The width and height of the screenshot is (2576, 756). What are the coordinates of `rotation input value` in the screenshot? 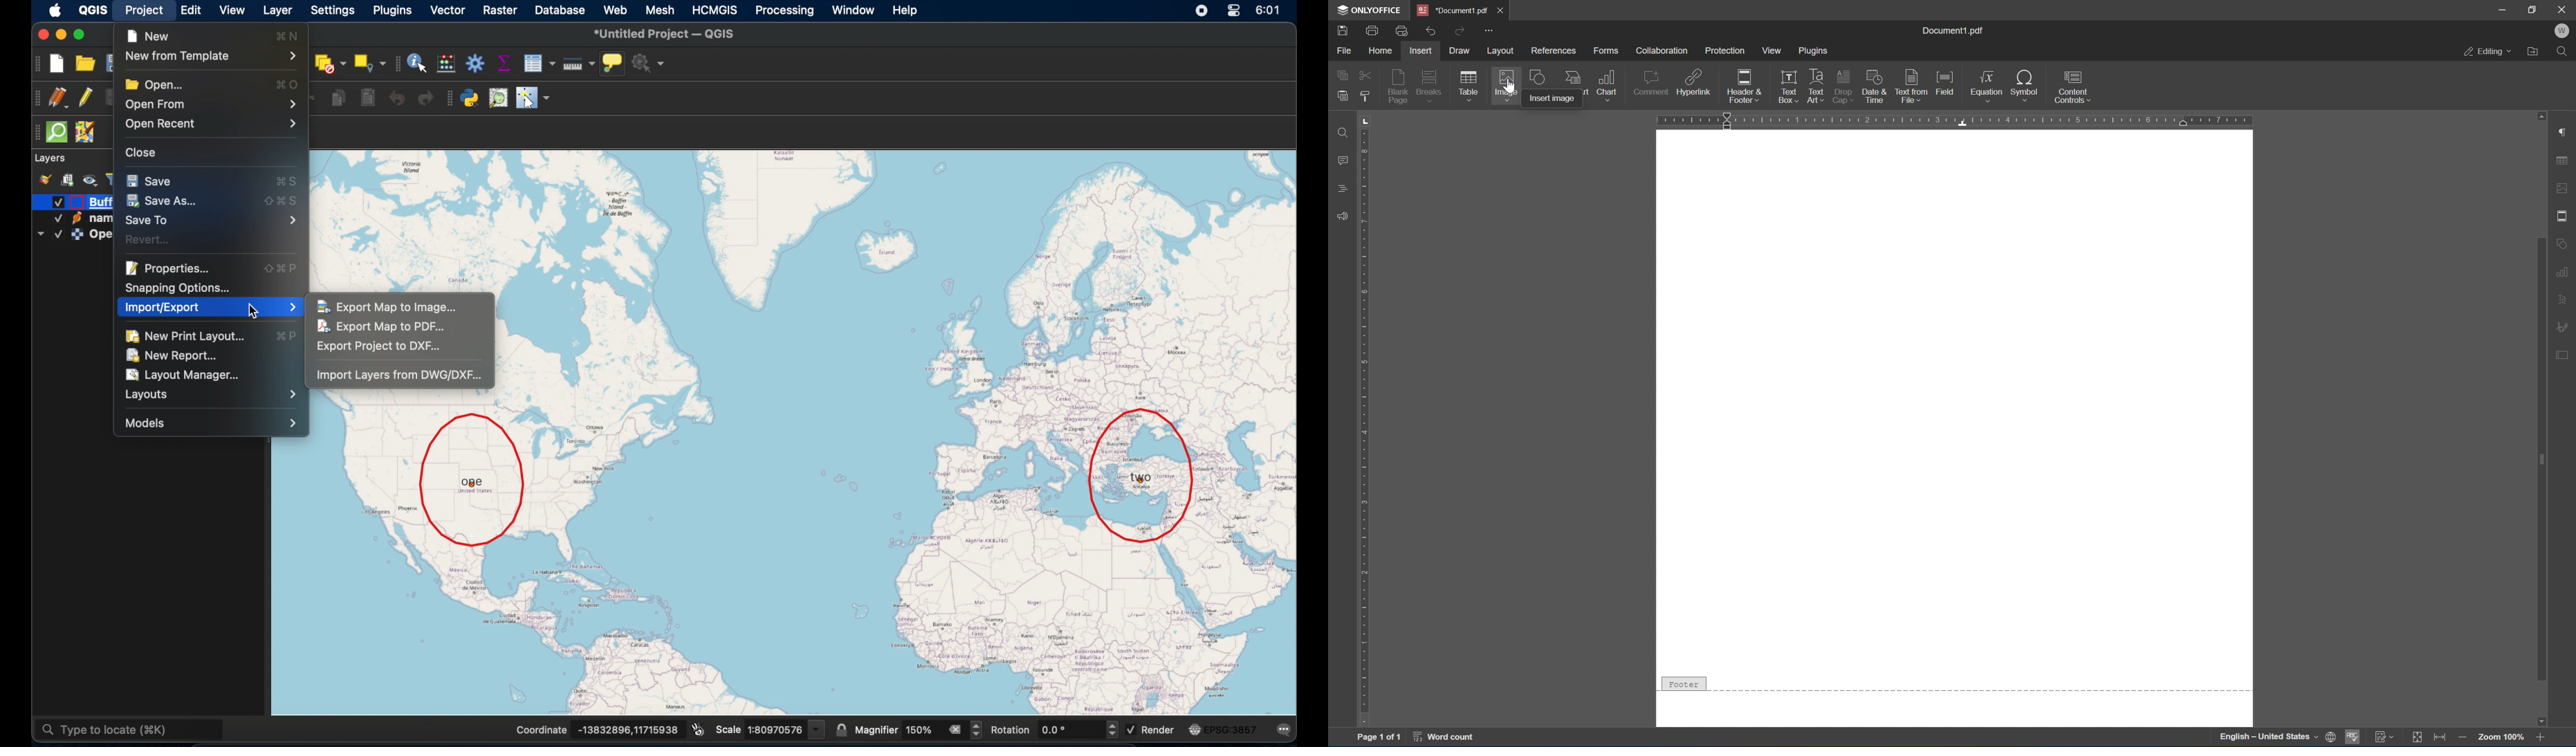 It's located at (1068, 730).